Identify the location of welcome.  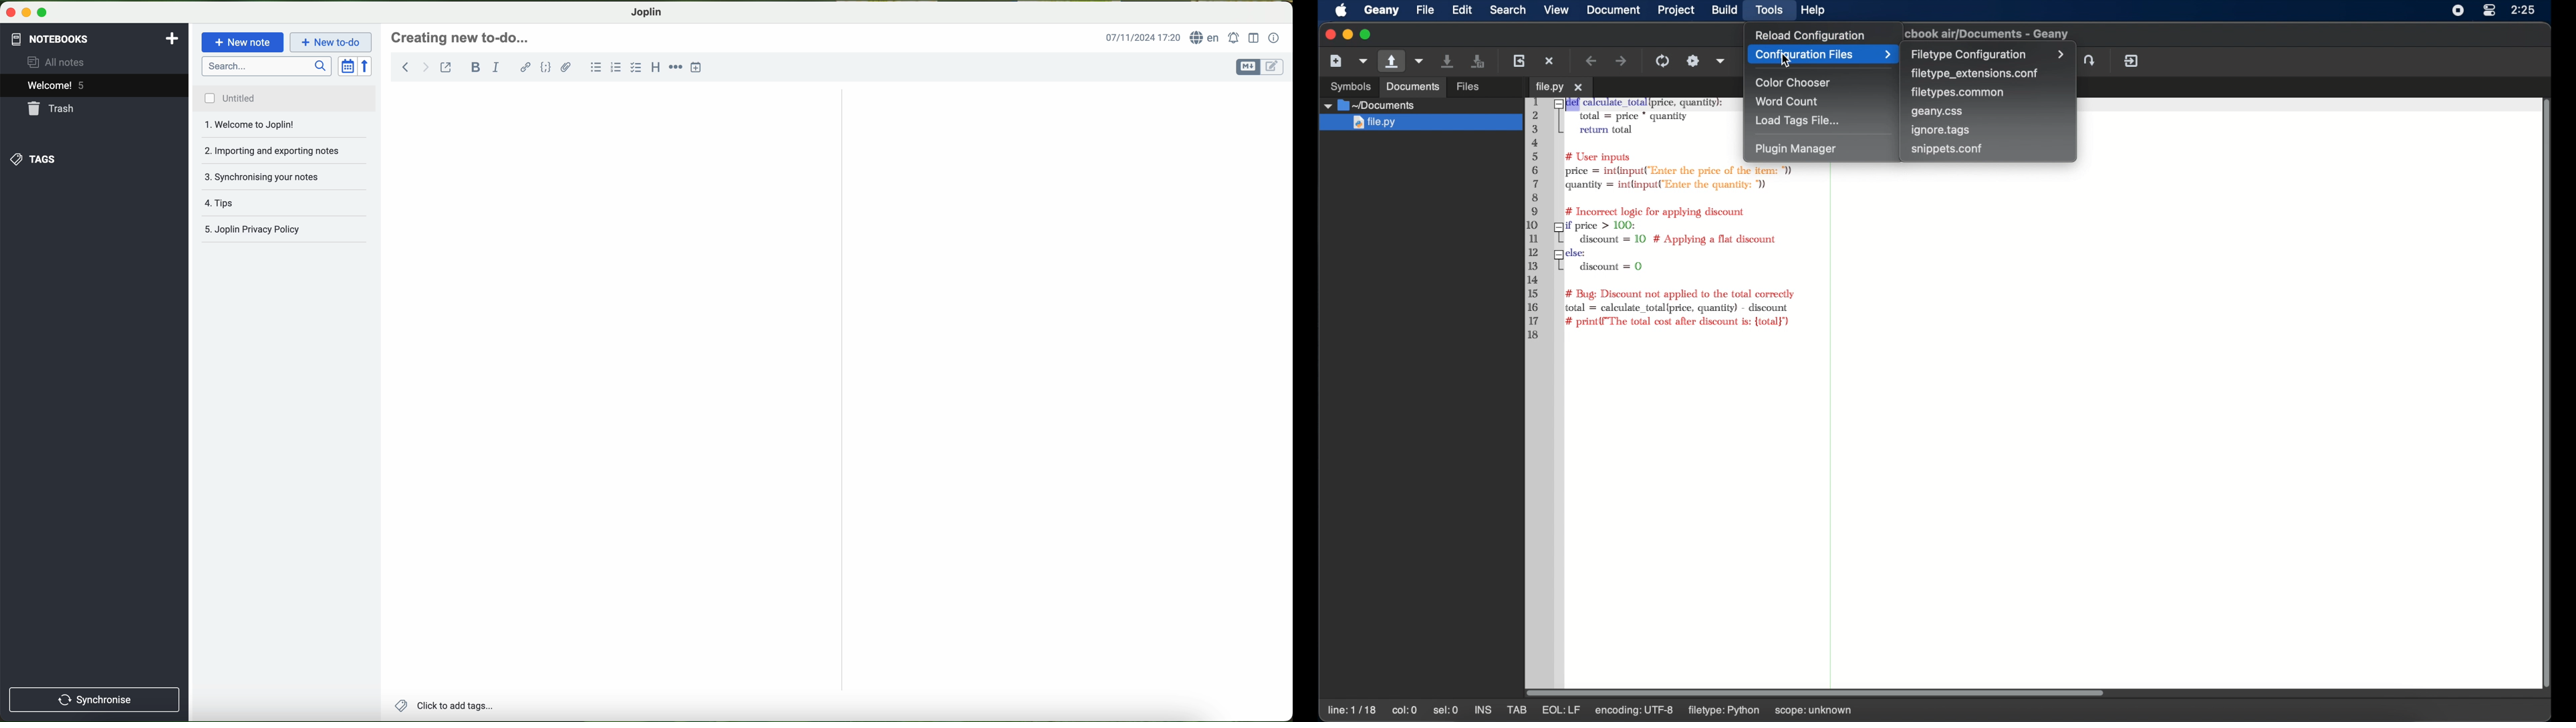
(94, 87).